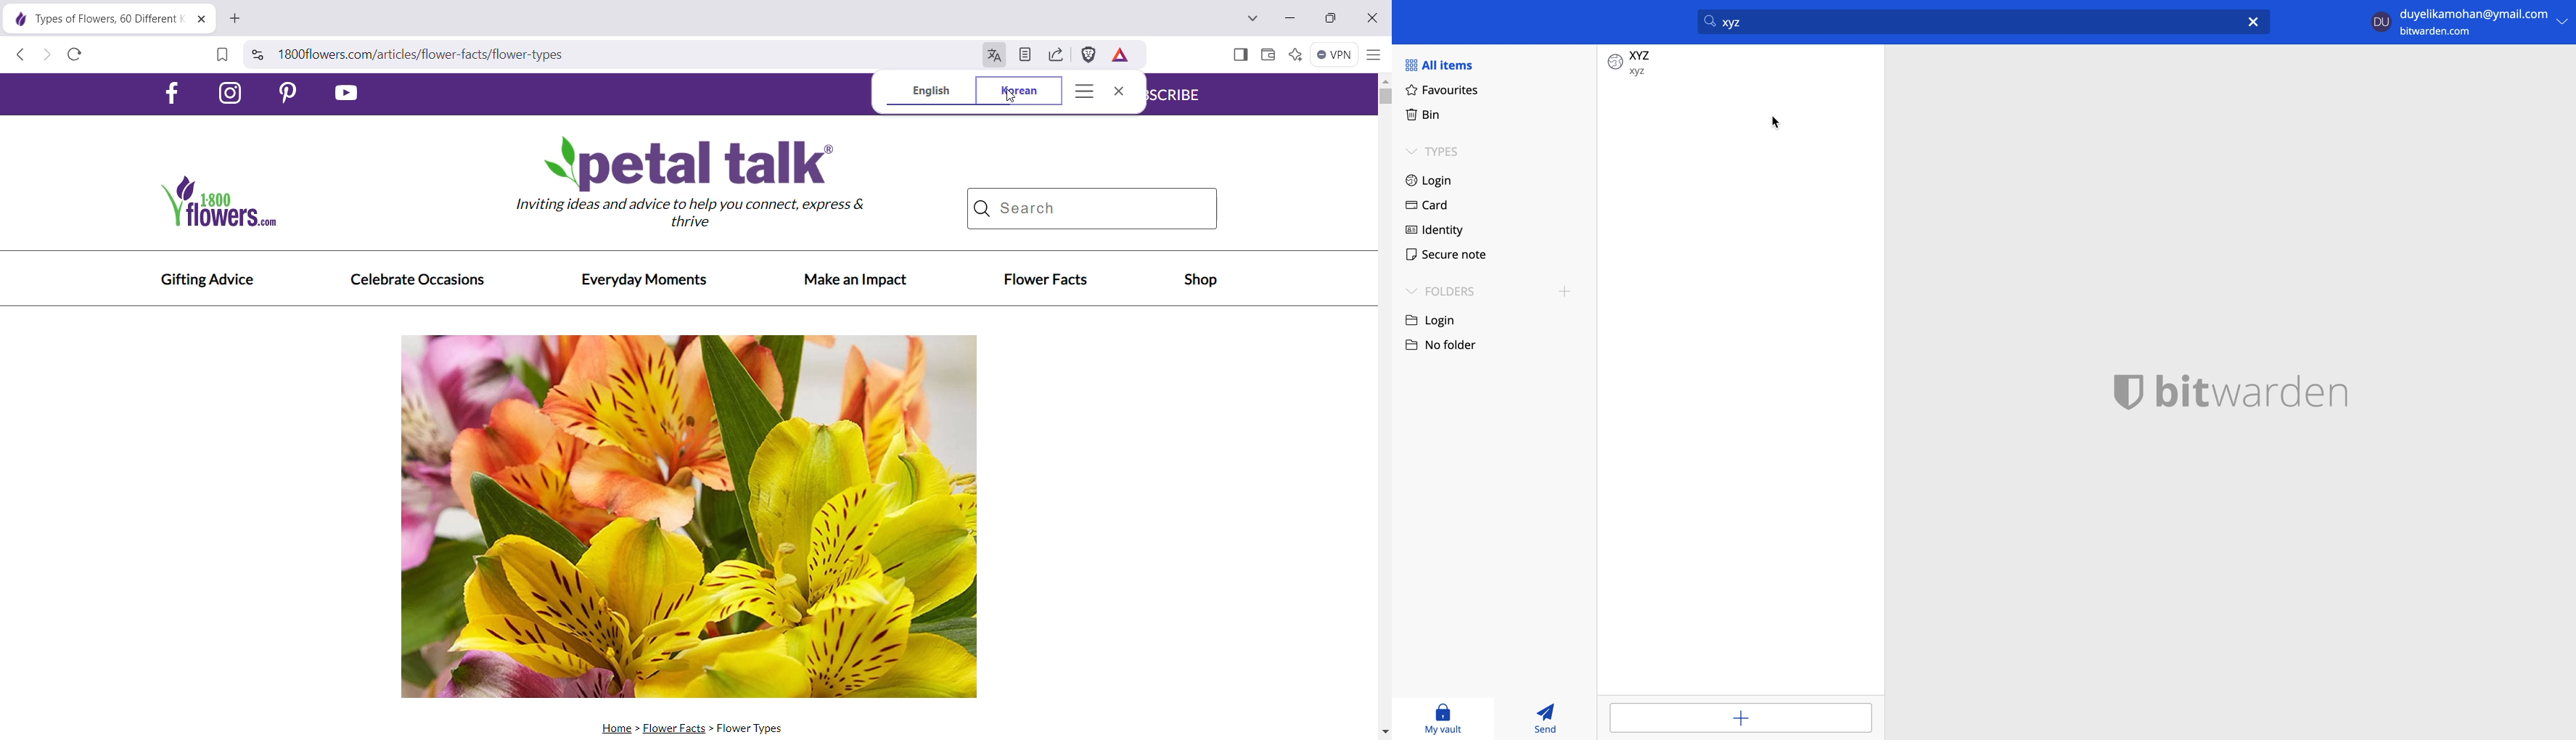  I want to click on add items, so click(1739, 717).